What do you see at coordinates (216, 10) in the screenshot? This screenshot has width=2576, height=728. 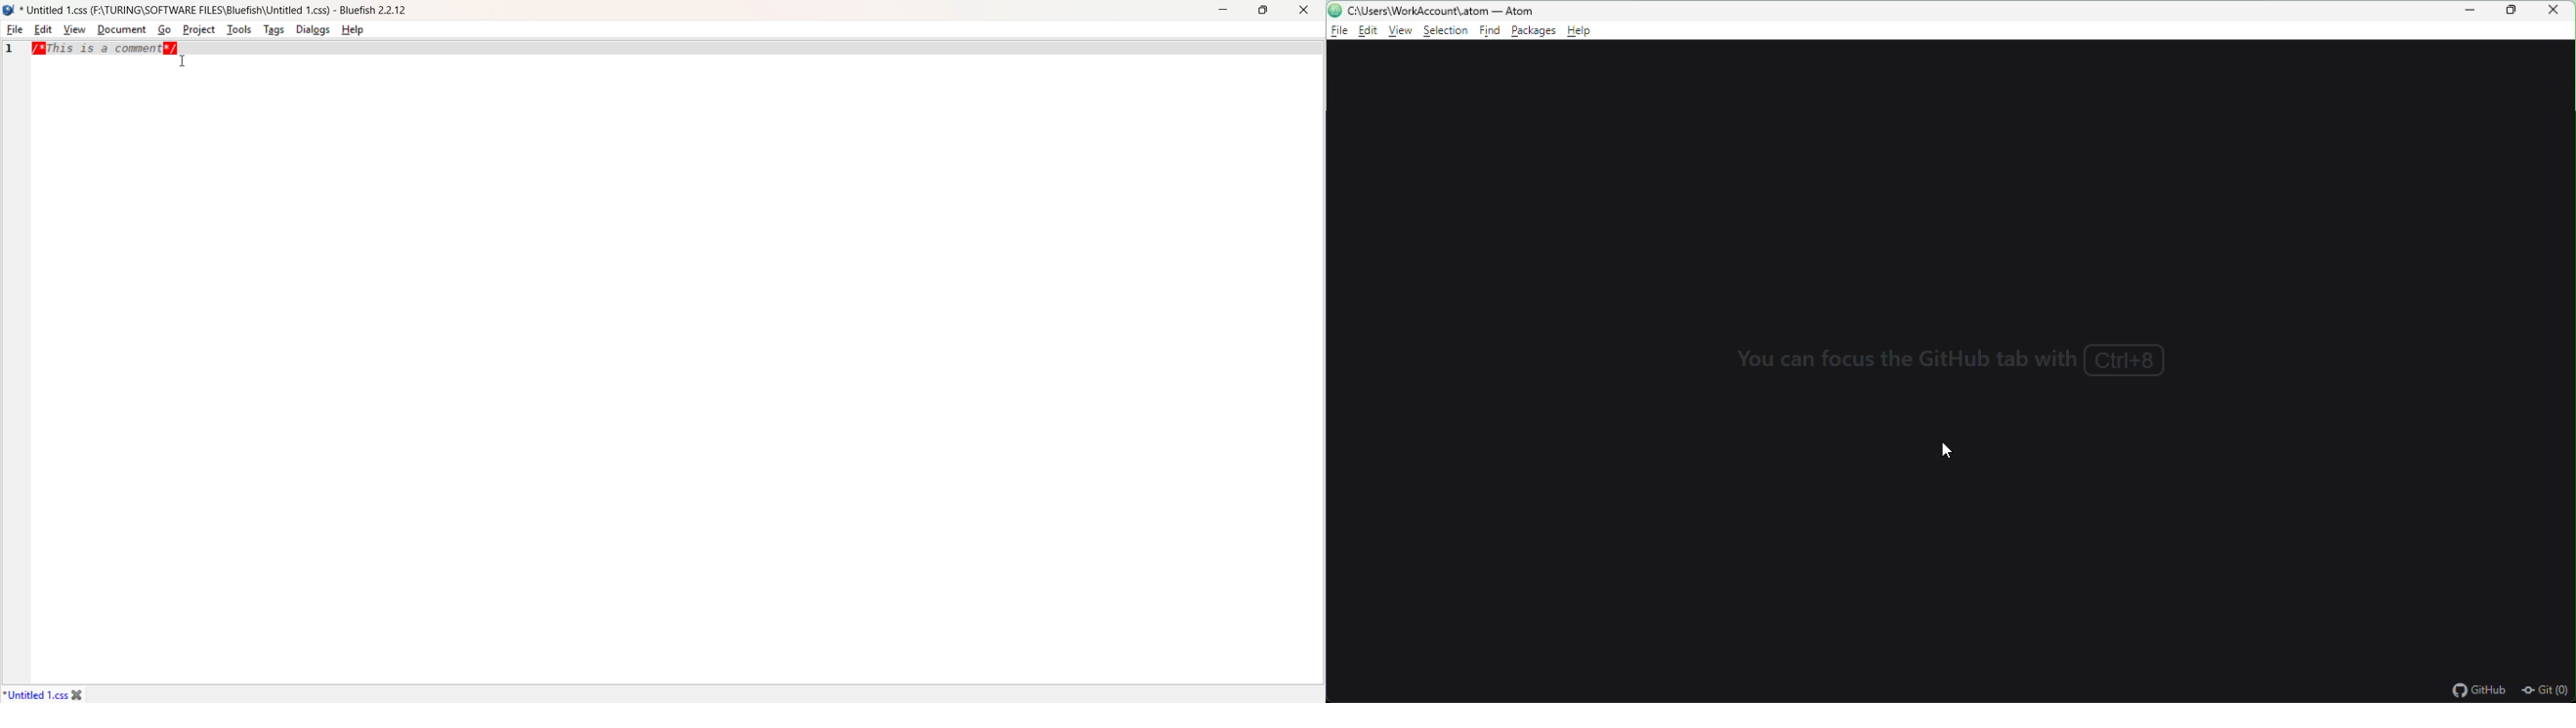 I see `* Untitled 1.css (F:\TURING\SOFTWARE FILES\Bluefish\Untitled 1.css) - Bluefish 2.2.12` at bounding box center [216, 10].